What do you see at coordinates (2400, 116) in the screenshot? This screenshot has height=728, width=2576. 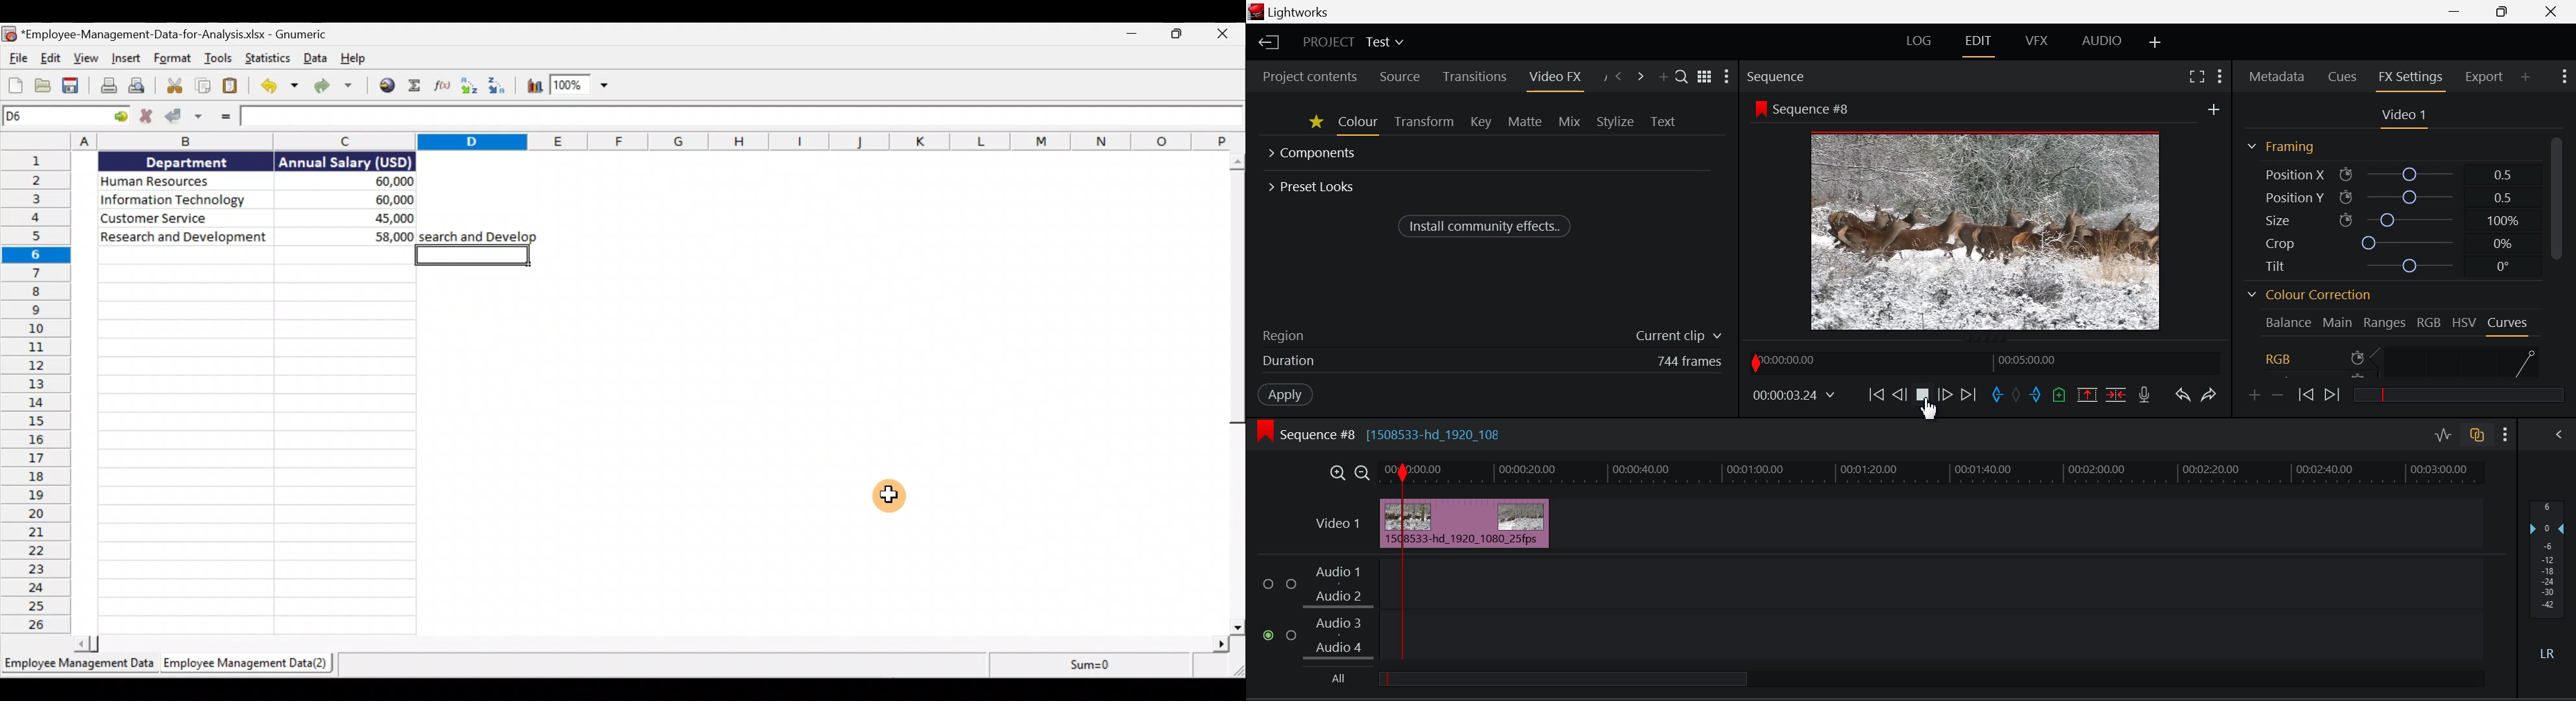 I see `Video Settings` at bounding box center [2400, 116].